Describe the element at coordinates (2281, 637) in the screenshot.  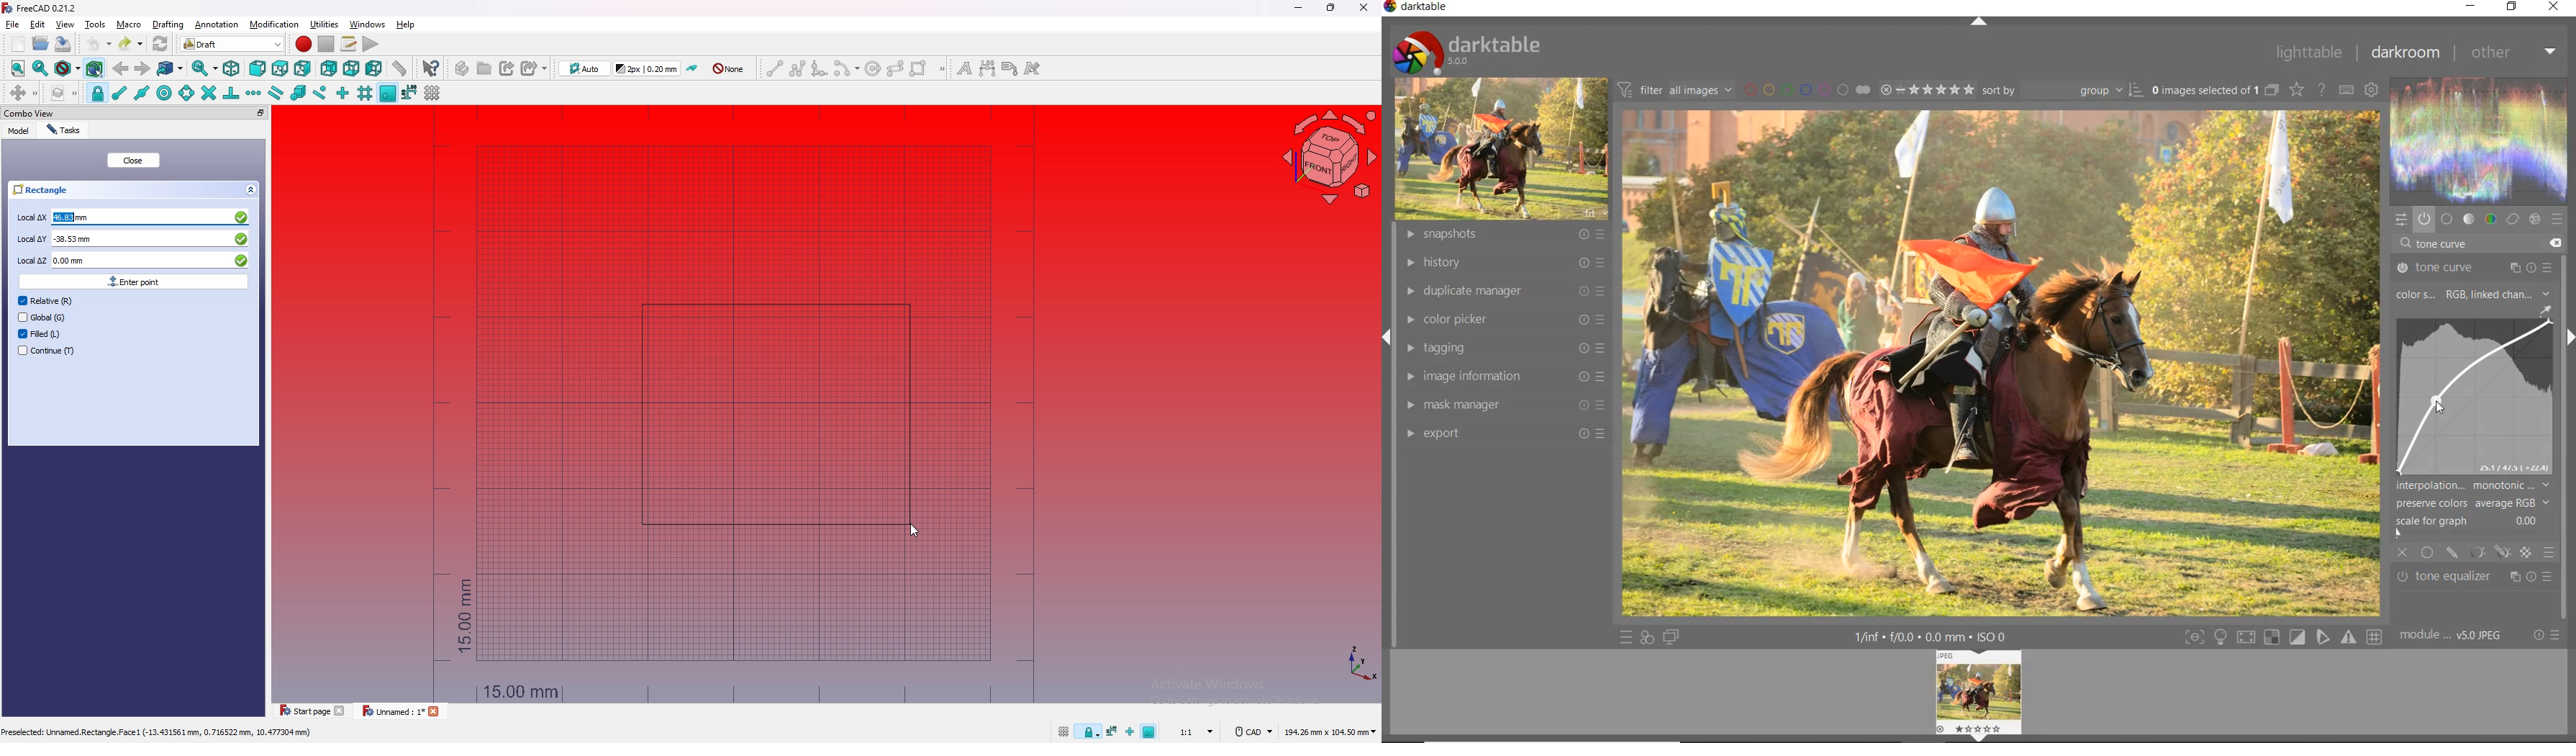
I see `toggle modes` at that location.